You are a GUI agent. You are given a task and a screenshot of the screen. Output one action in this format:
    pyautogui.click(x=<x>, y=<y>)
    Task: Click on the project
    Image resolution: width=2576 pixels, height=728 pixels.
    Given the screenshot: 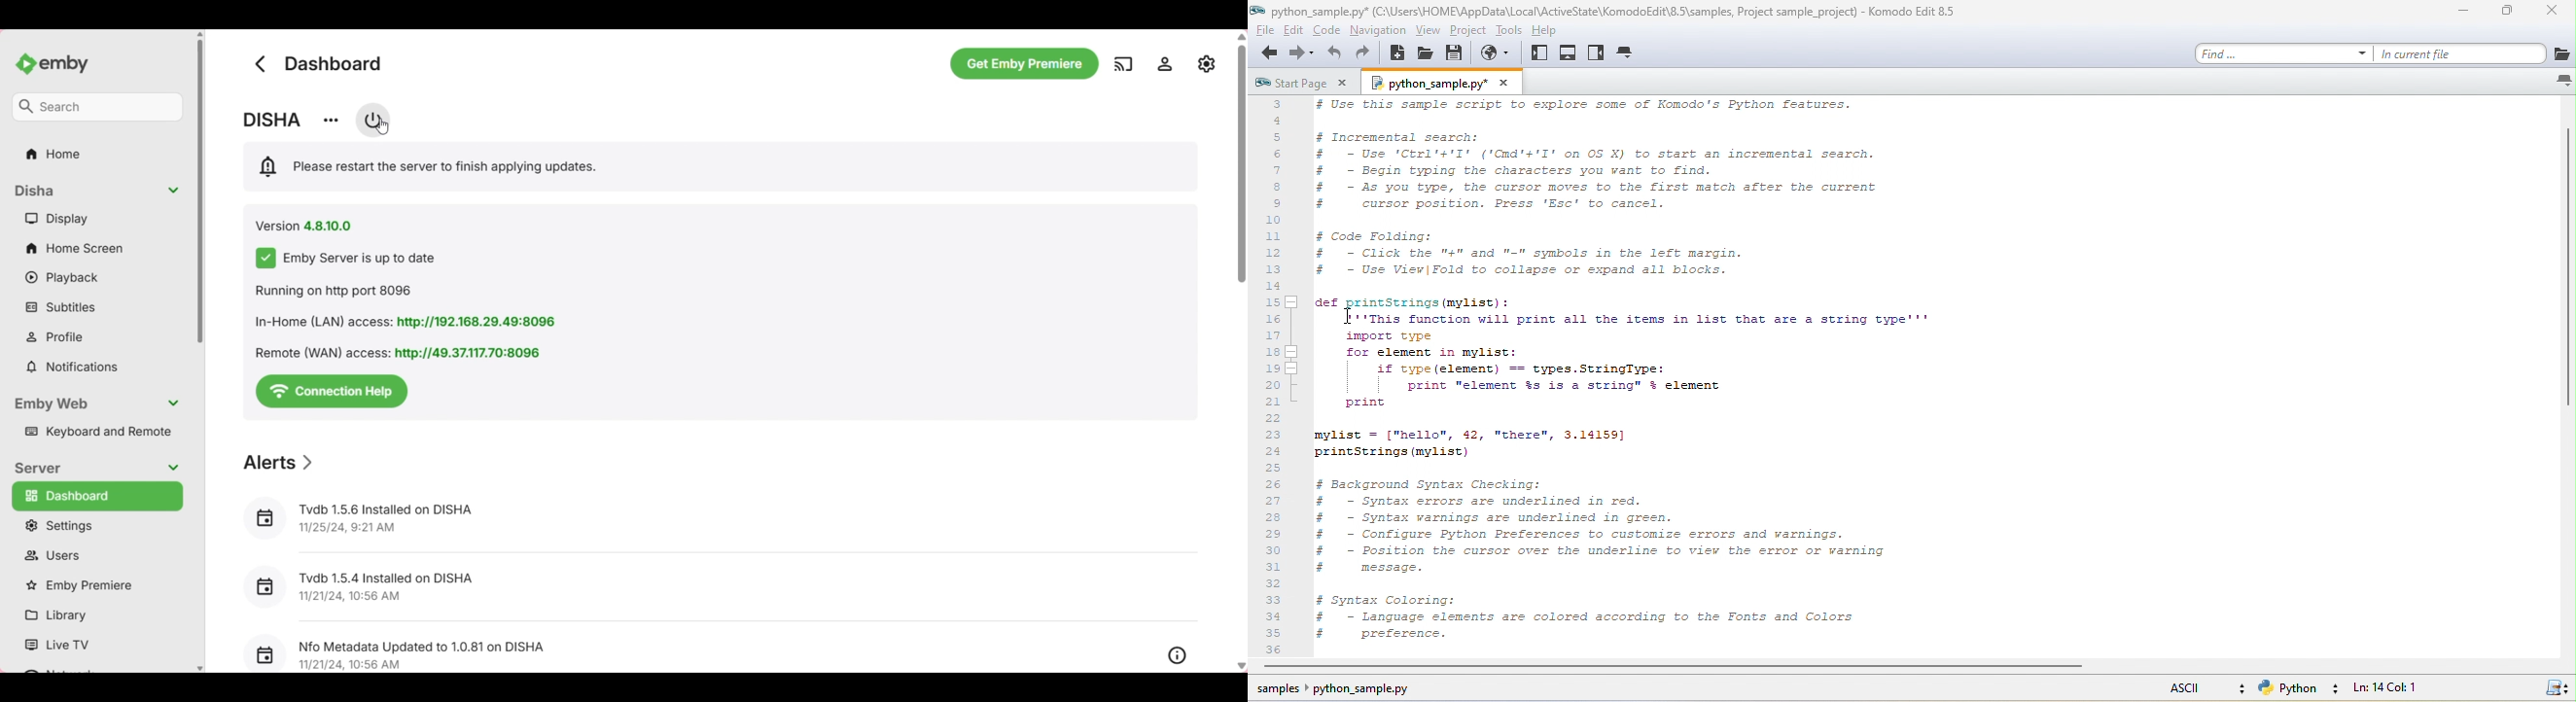 What is the action you would take?
    pyautogui.click(x=1469, y=31)
    